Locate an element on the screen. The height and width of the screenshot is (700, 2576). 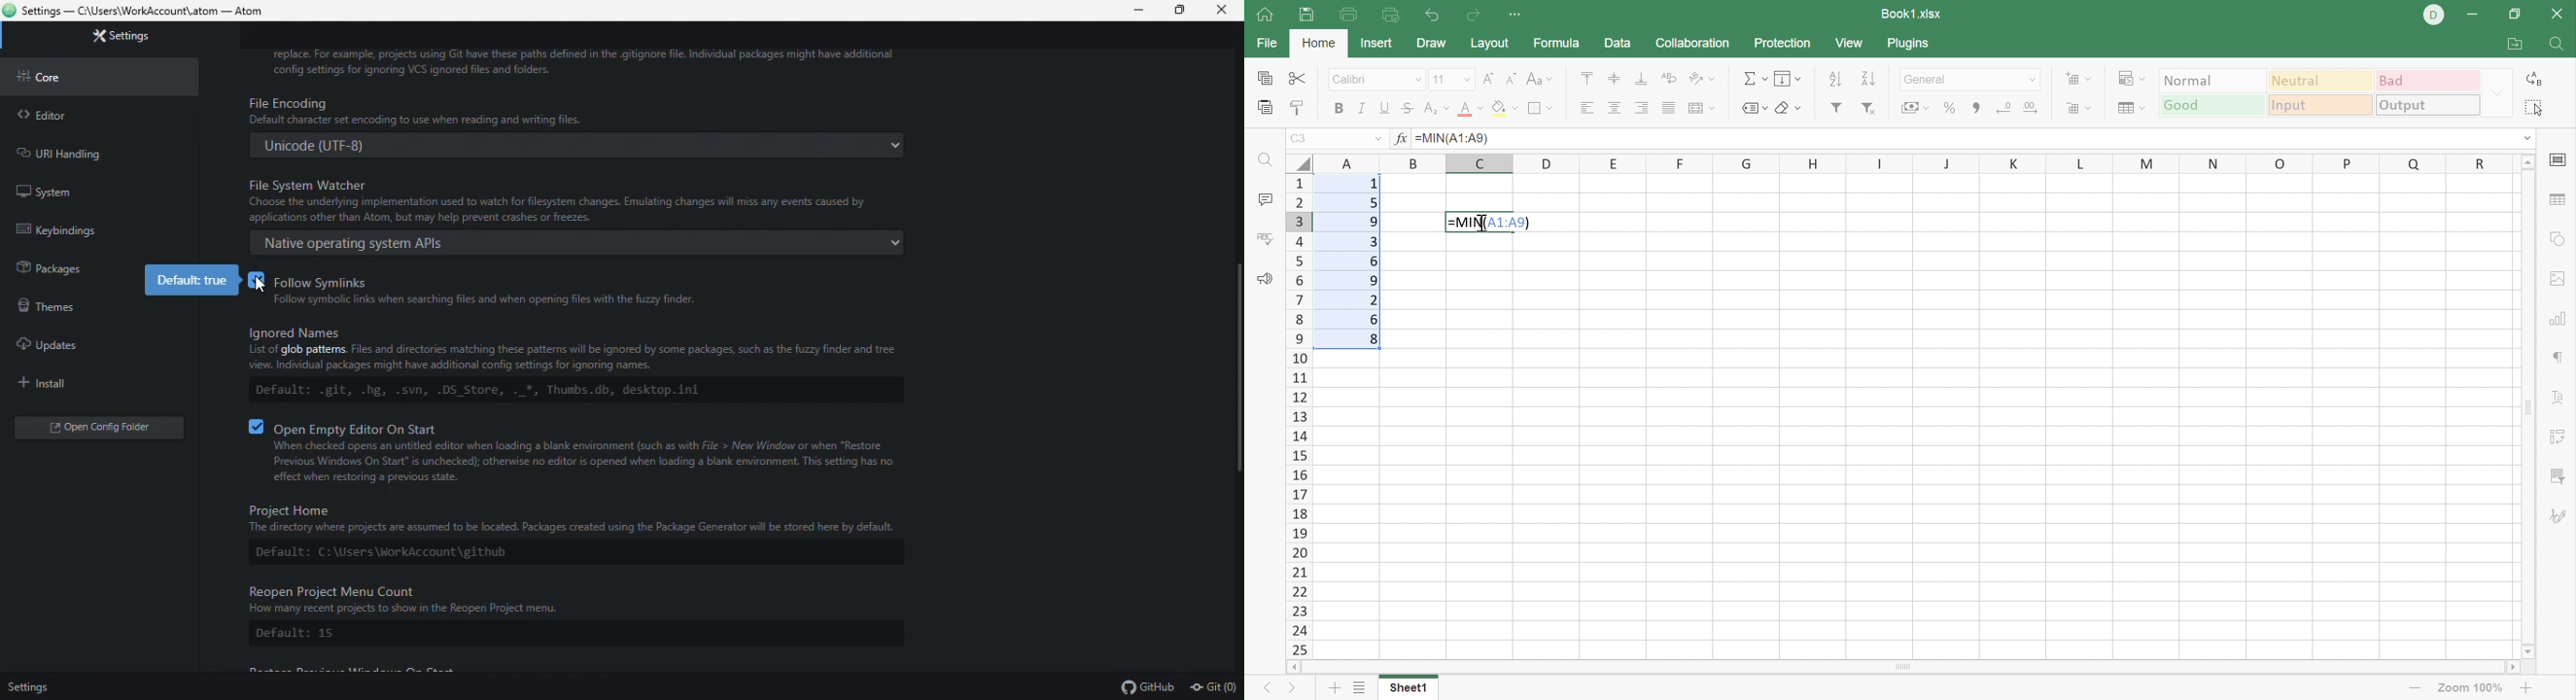
File name and file path is located at coordinates (138, 11).